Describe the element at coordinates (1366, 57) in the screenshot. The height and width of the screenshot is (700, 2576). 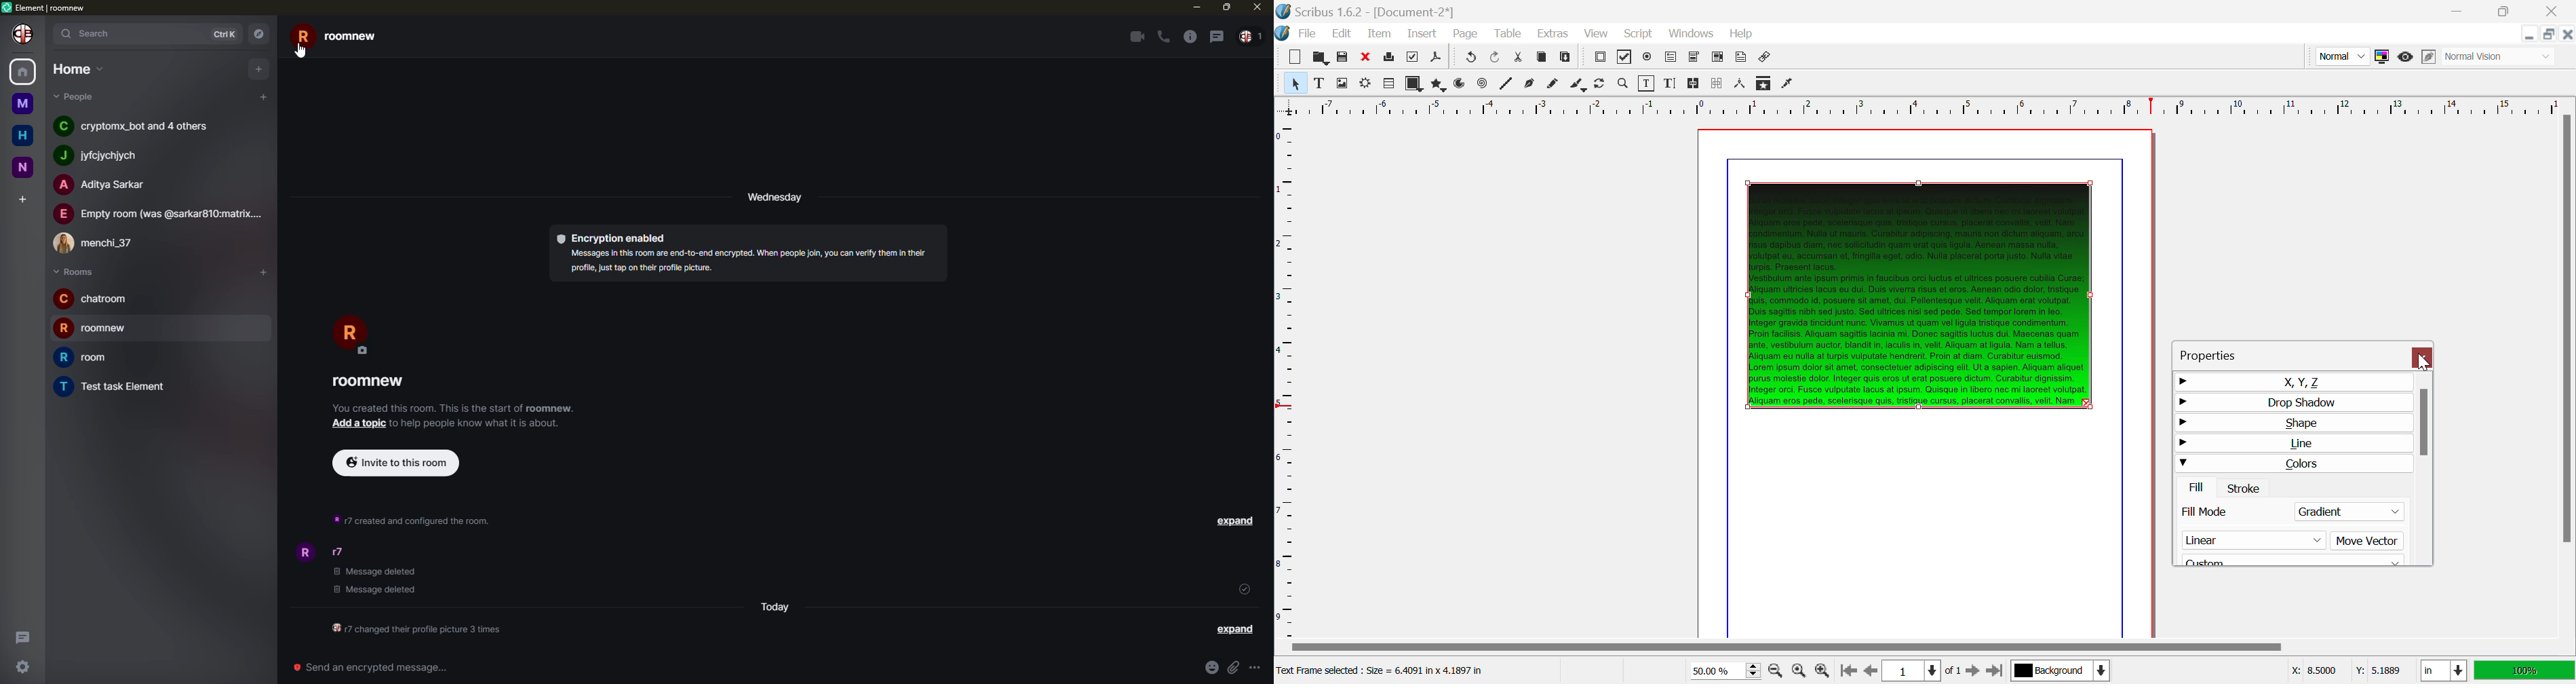
I see `Discard` at that location.